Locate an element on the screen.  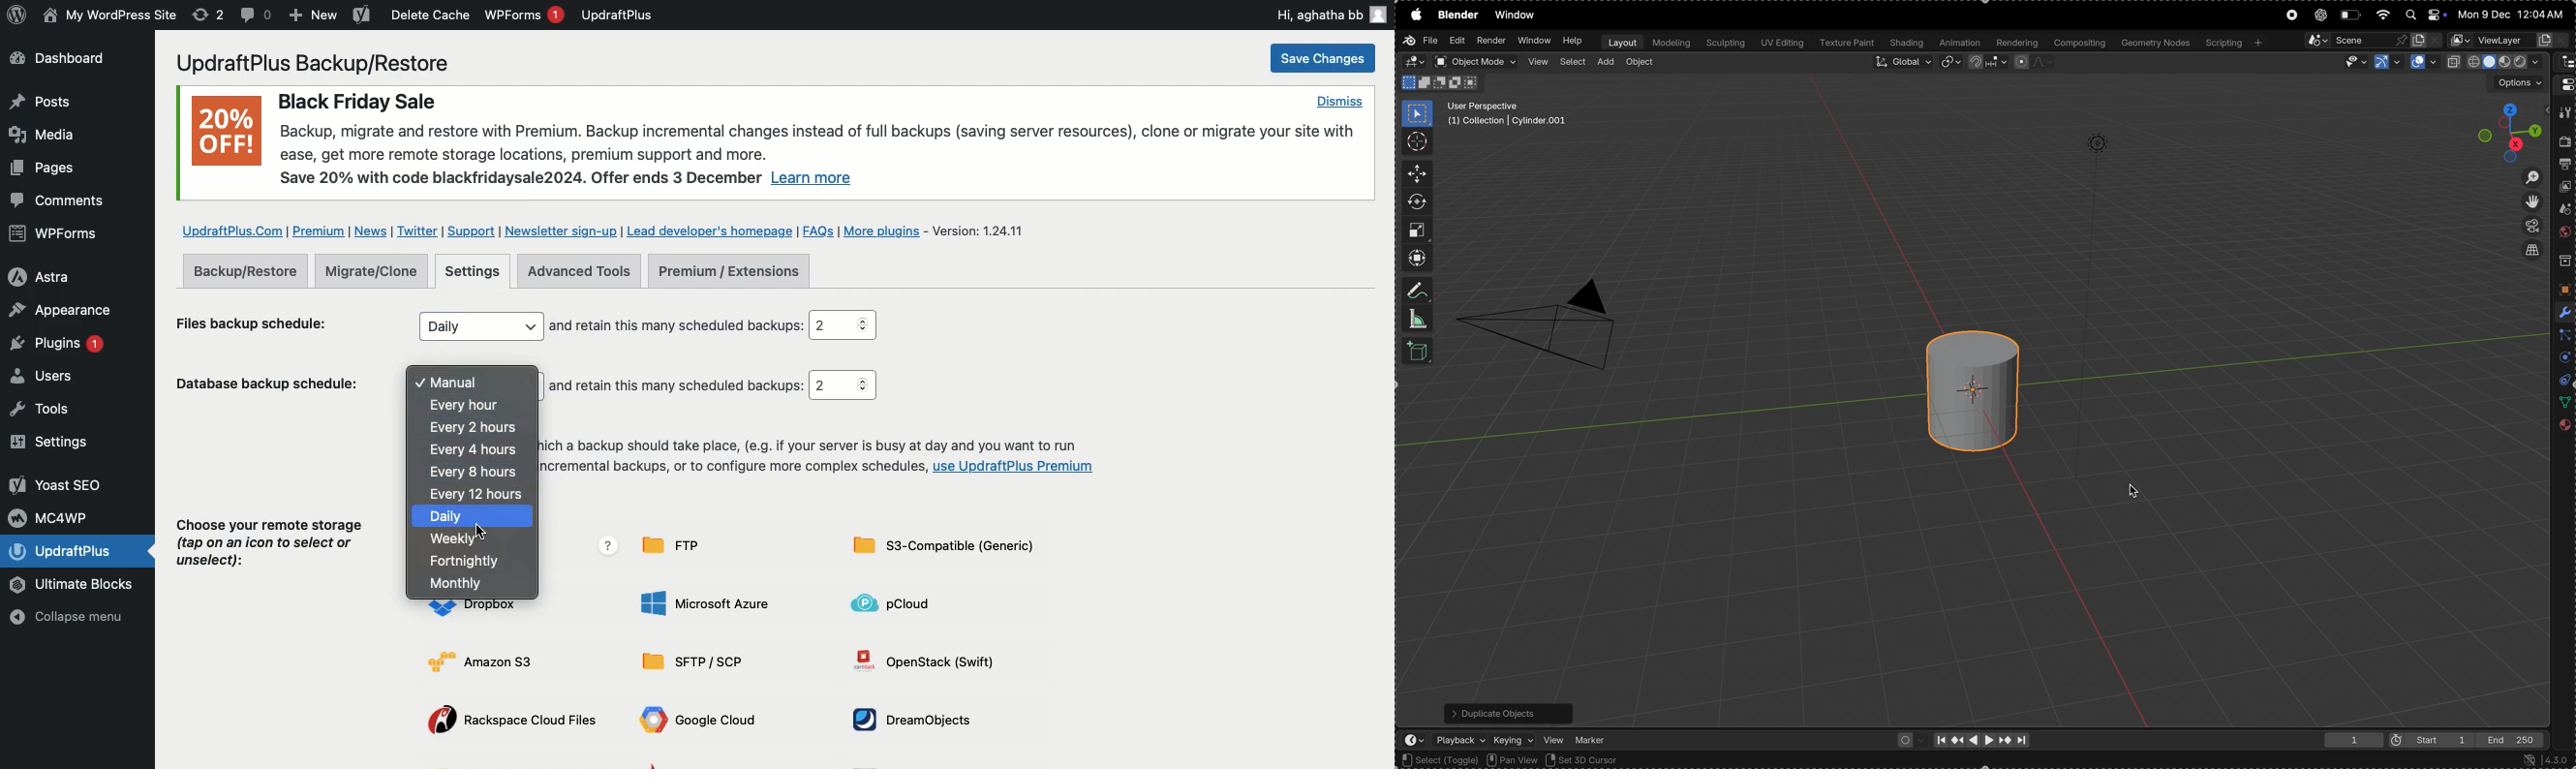
Google cloud is located at coordinates (703, 723).